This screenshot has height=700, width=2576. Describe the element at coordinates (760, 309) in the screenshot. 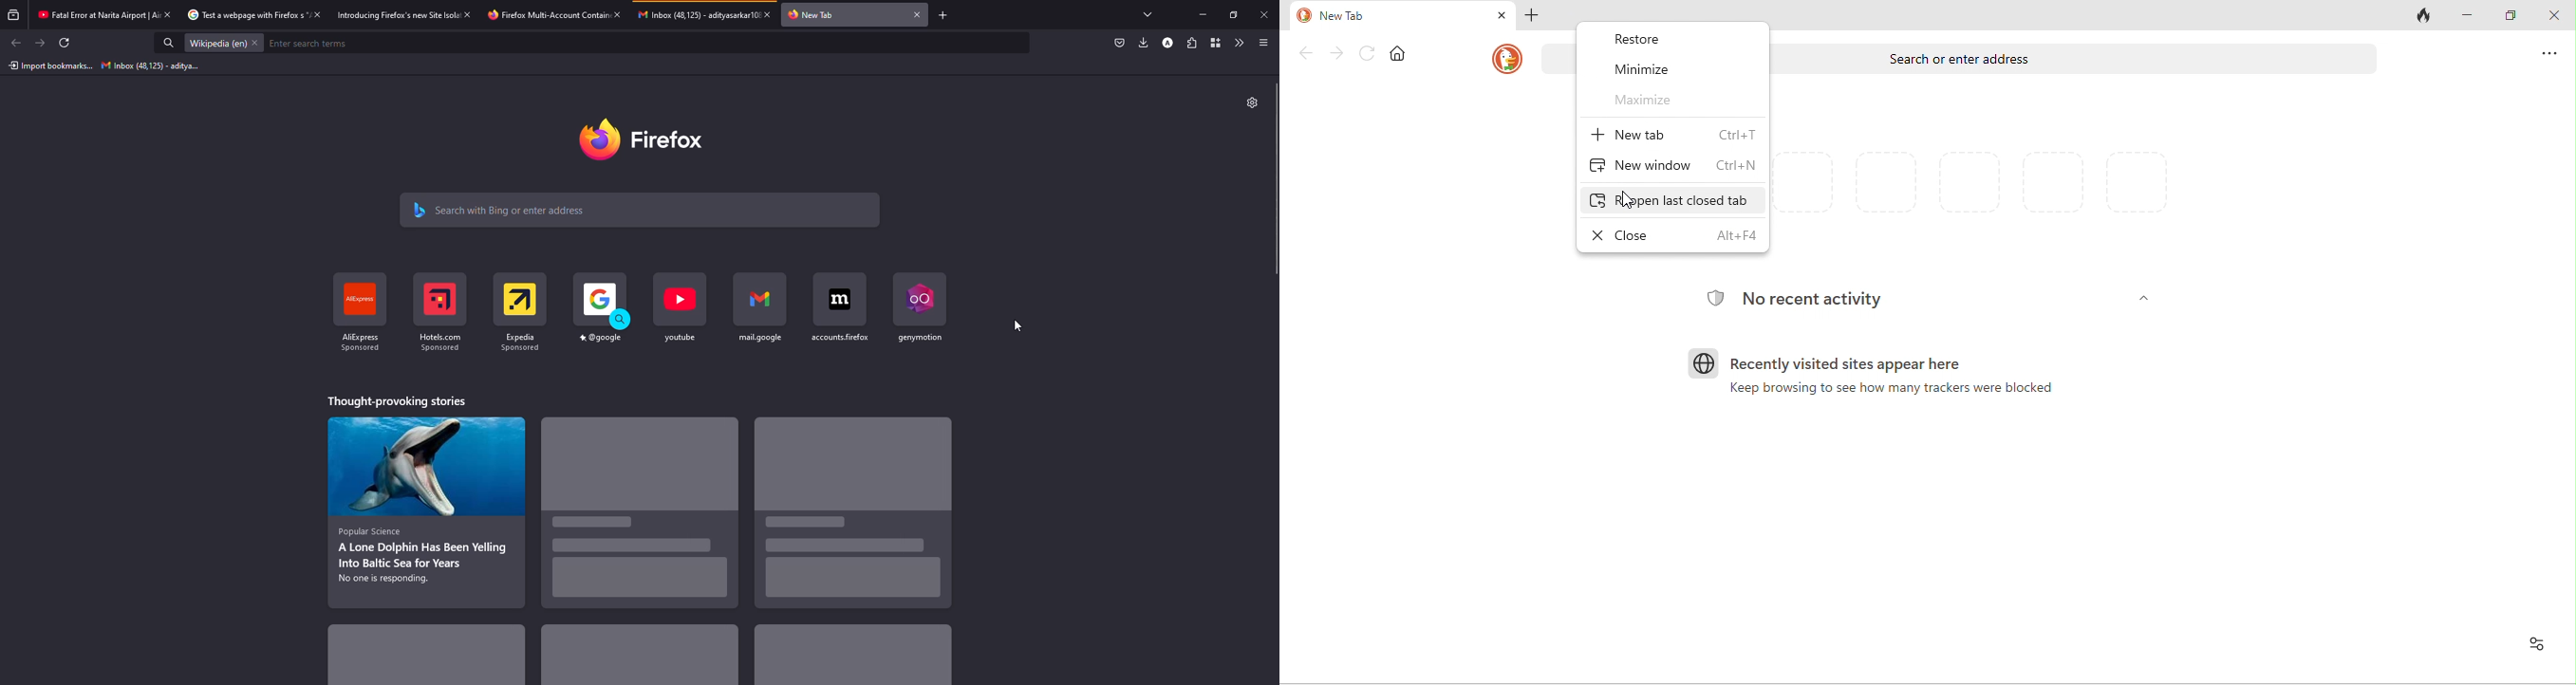

I see `mail.google` at that location.